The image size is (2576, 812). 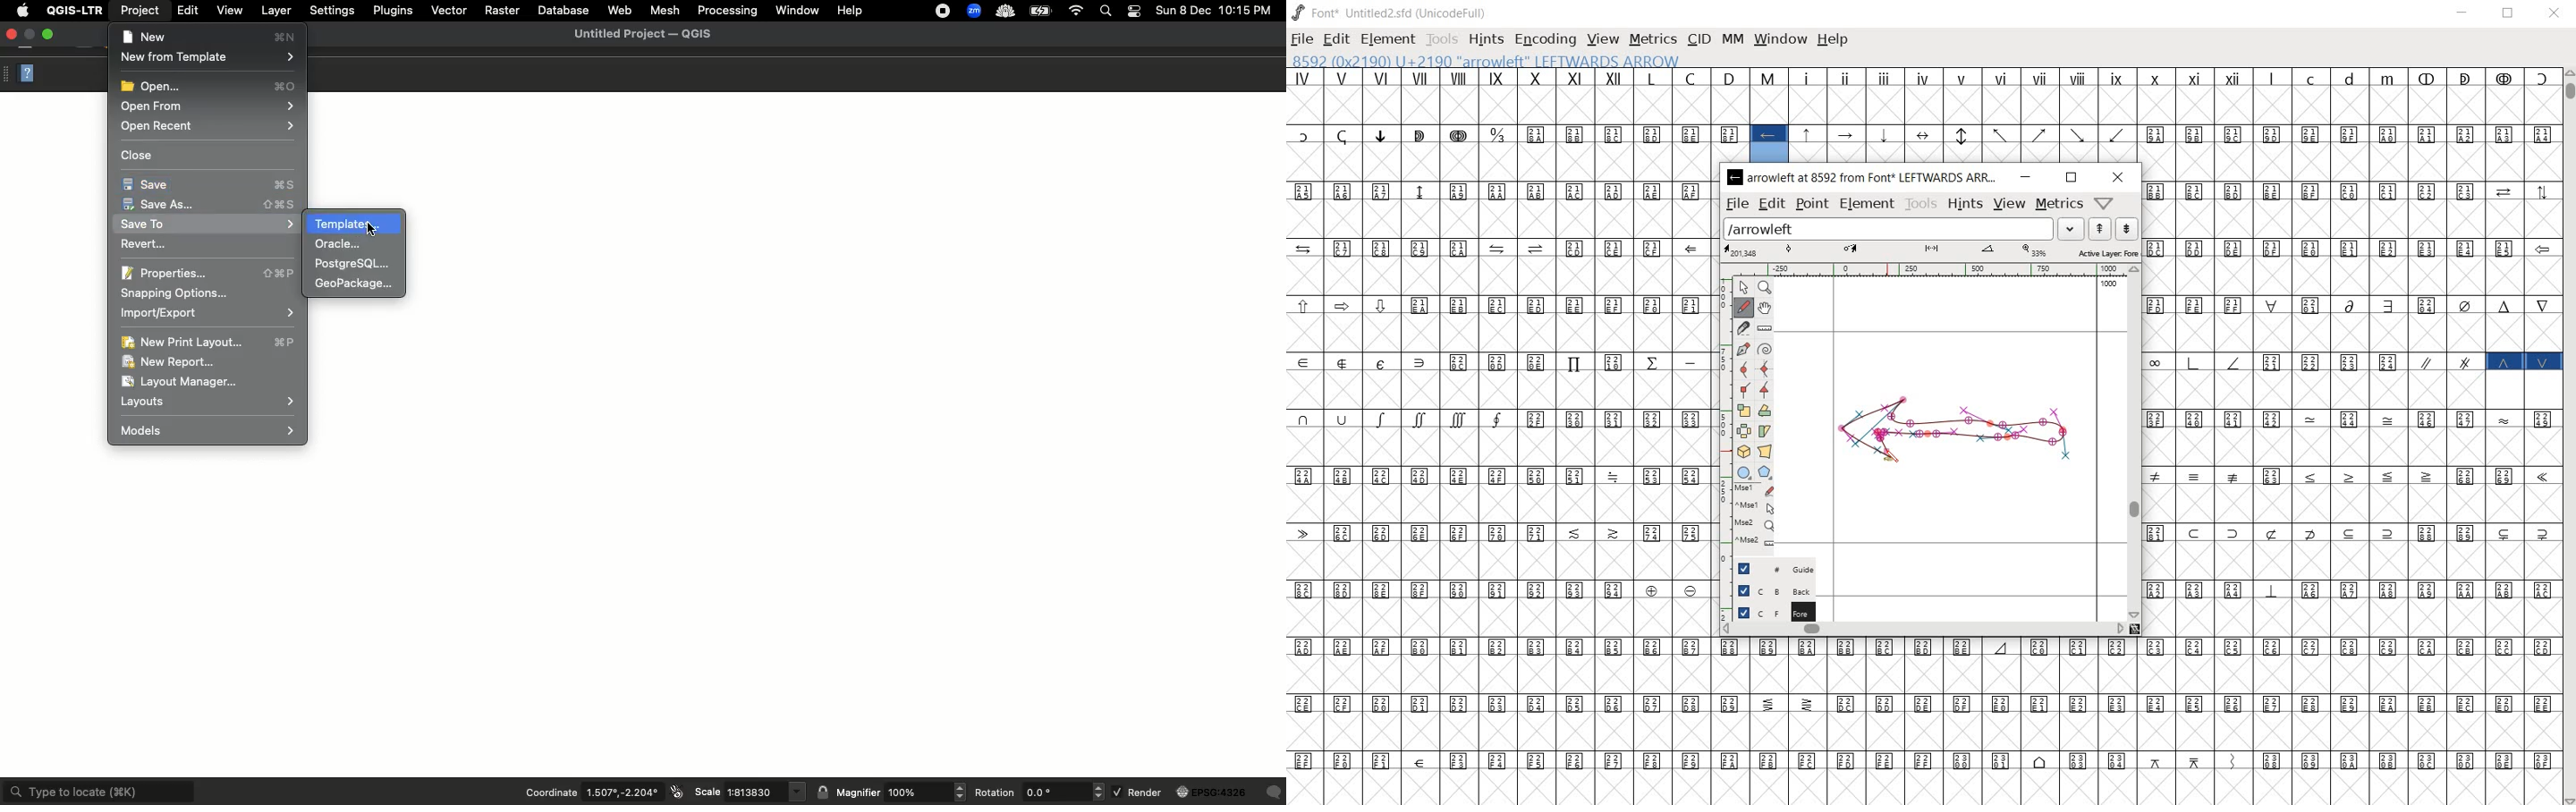 What do you see at coordinates (2072, 178) in the screenshot?
I see `restore` at bounding box center [2072, 178].